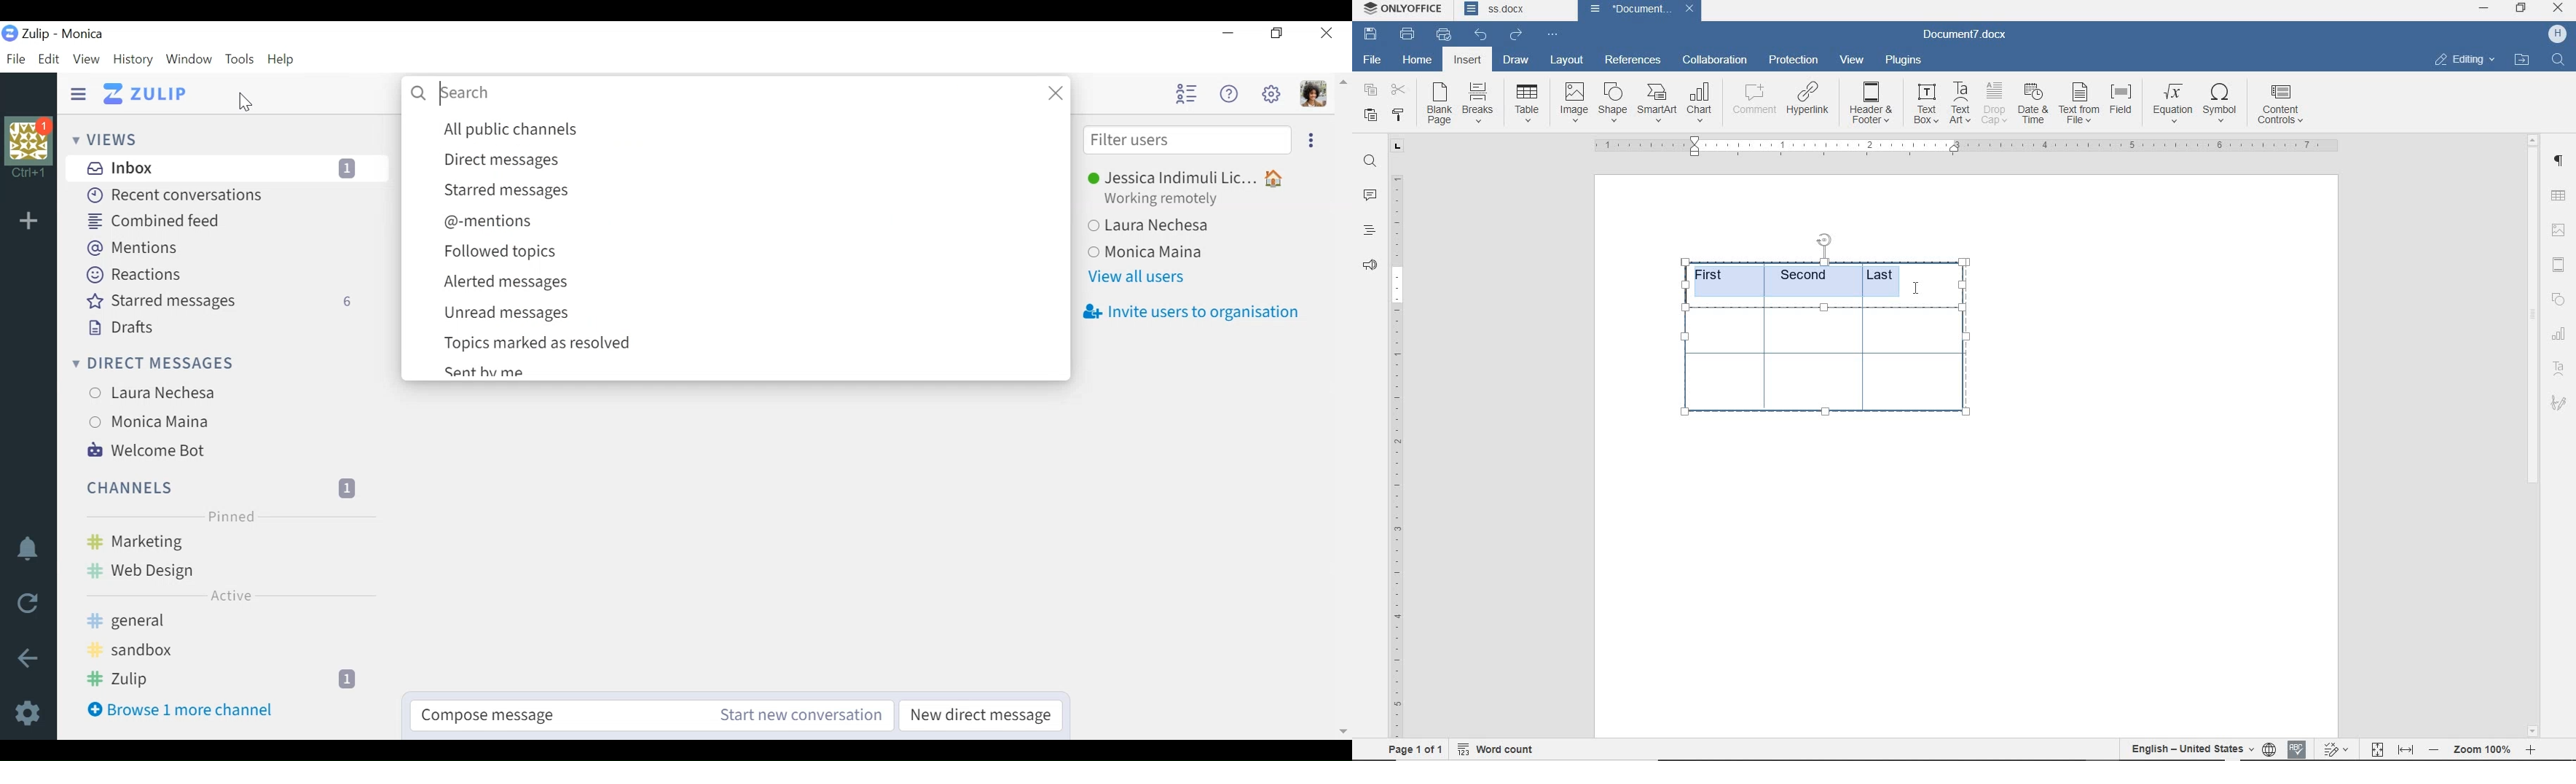 This screenshot has height=784, width=2576. Describe the element at coordinates (29, 150) in the screenshot. I see `Organisational Profile photo` at that location.